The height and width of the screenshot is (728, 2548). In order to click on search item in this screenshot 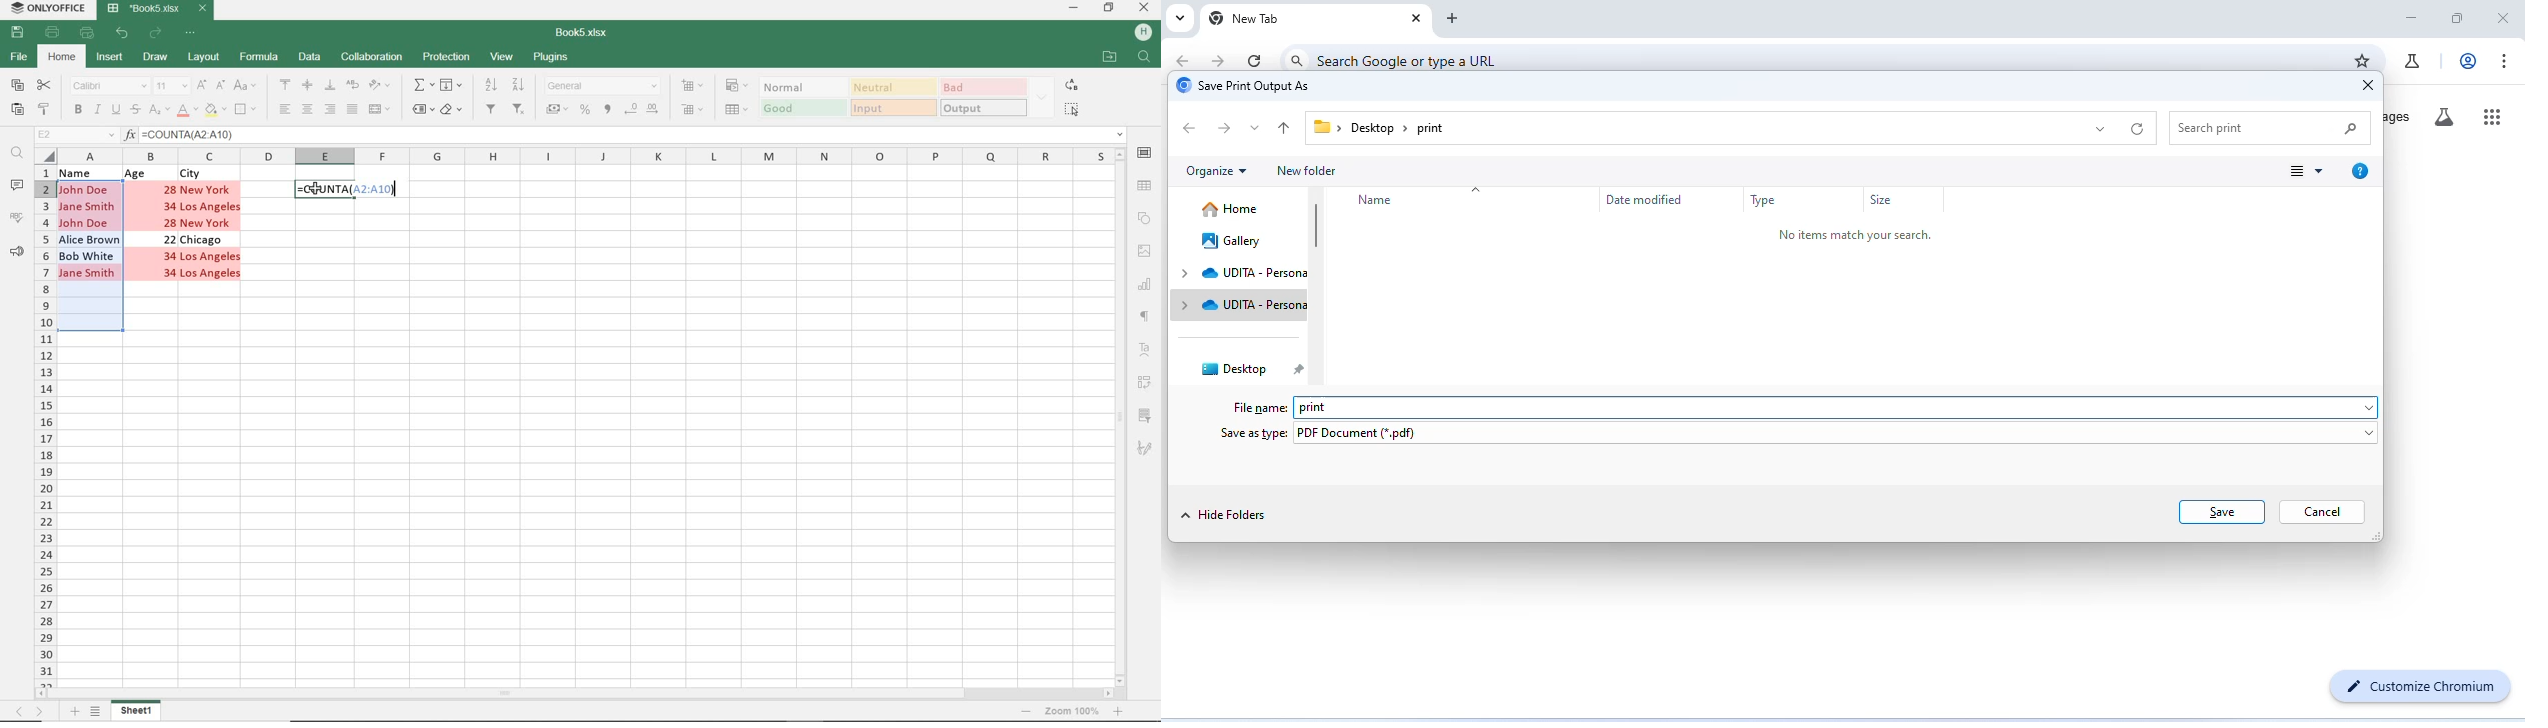, I will do `click(2273, 127)`.